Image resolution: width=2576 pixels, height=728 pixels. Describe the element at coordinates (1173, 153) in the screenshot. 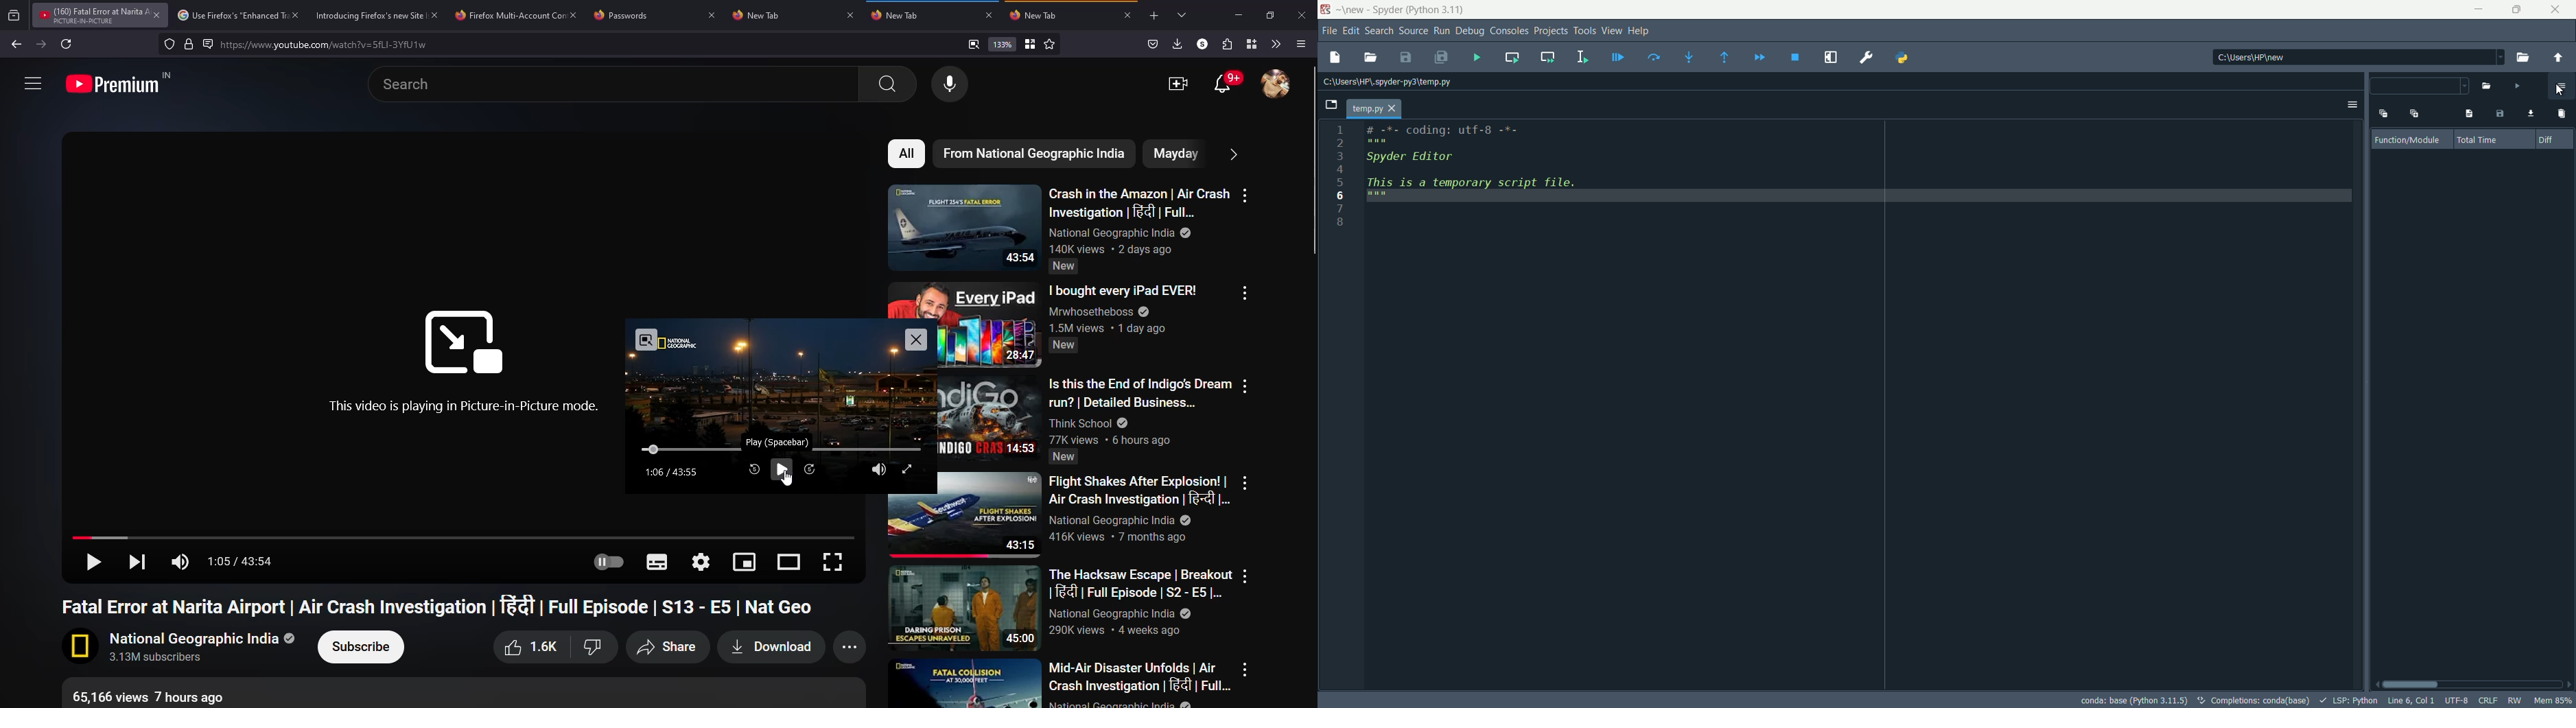

I see `mayday` at that location.